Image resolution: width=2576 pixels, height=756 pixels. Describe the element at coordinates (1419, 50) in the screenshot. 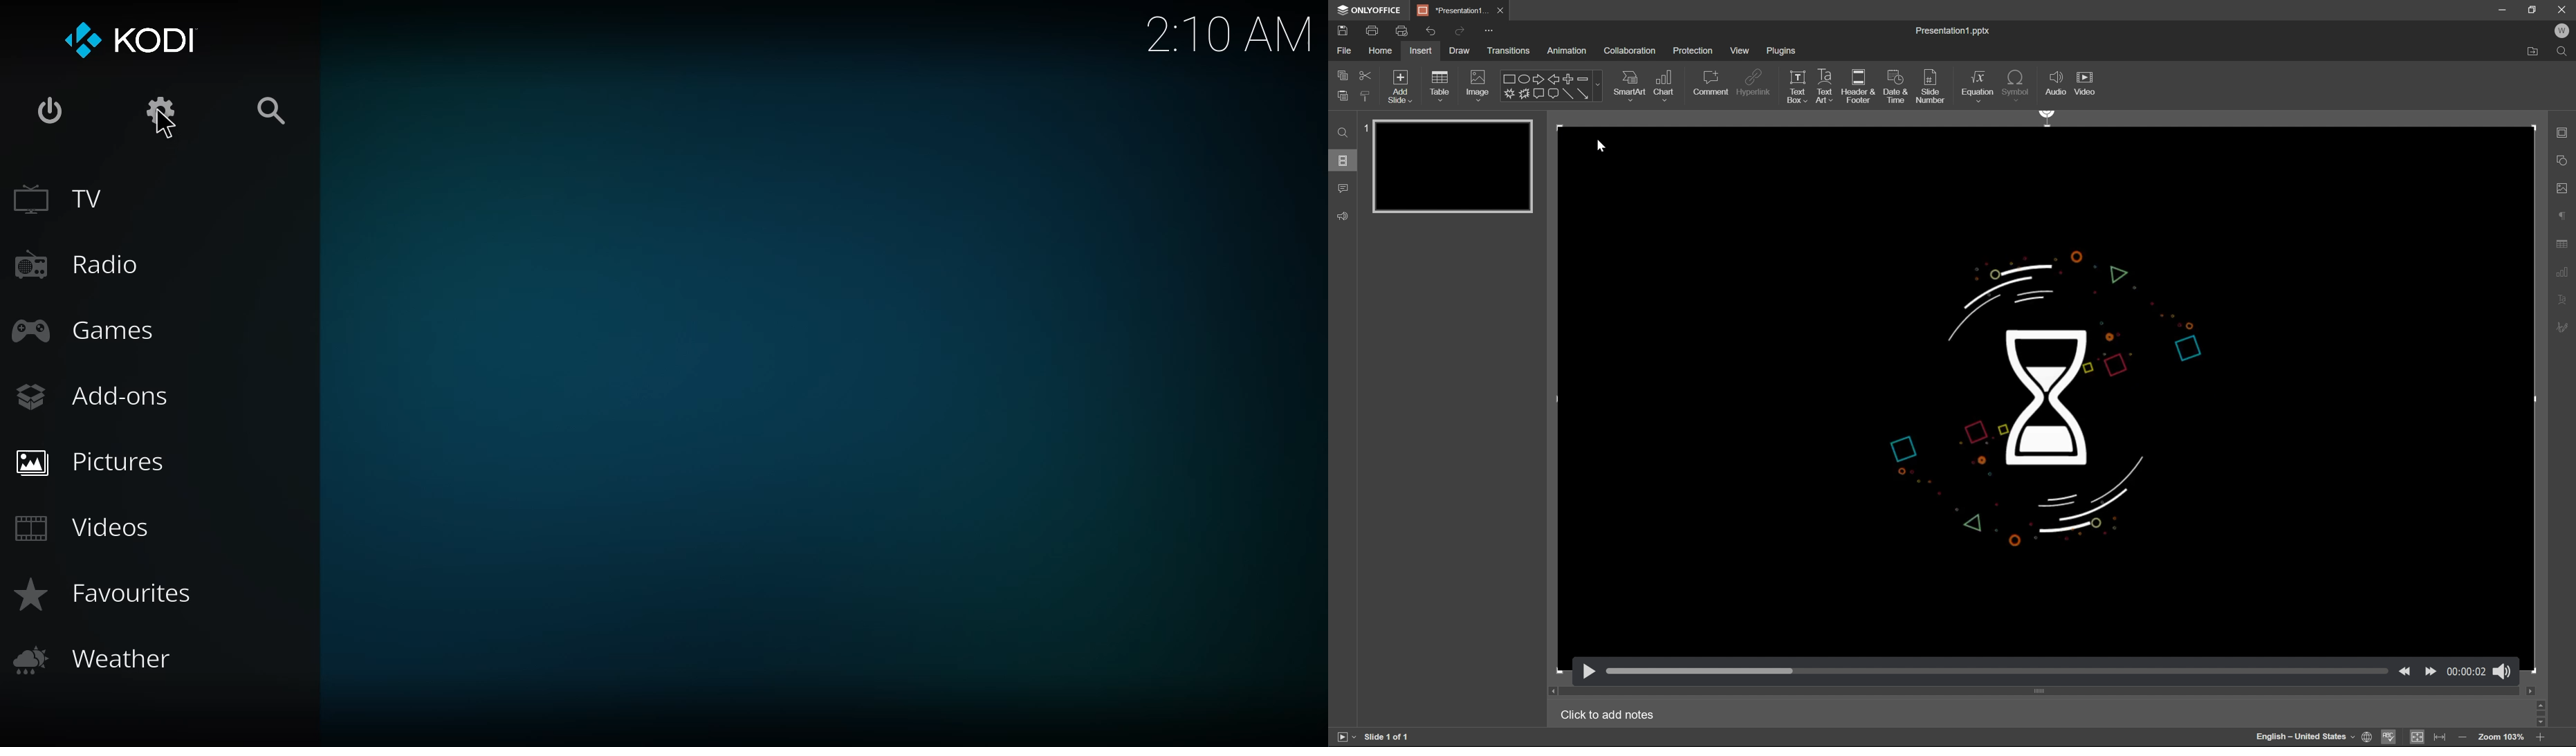

I see `insert` at that location.